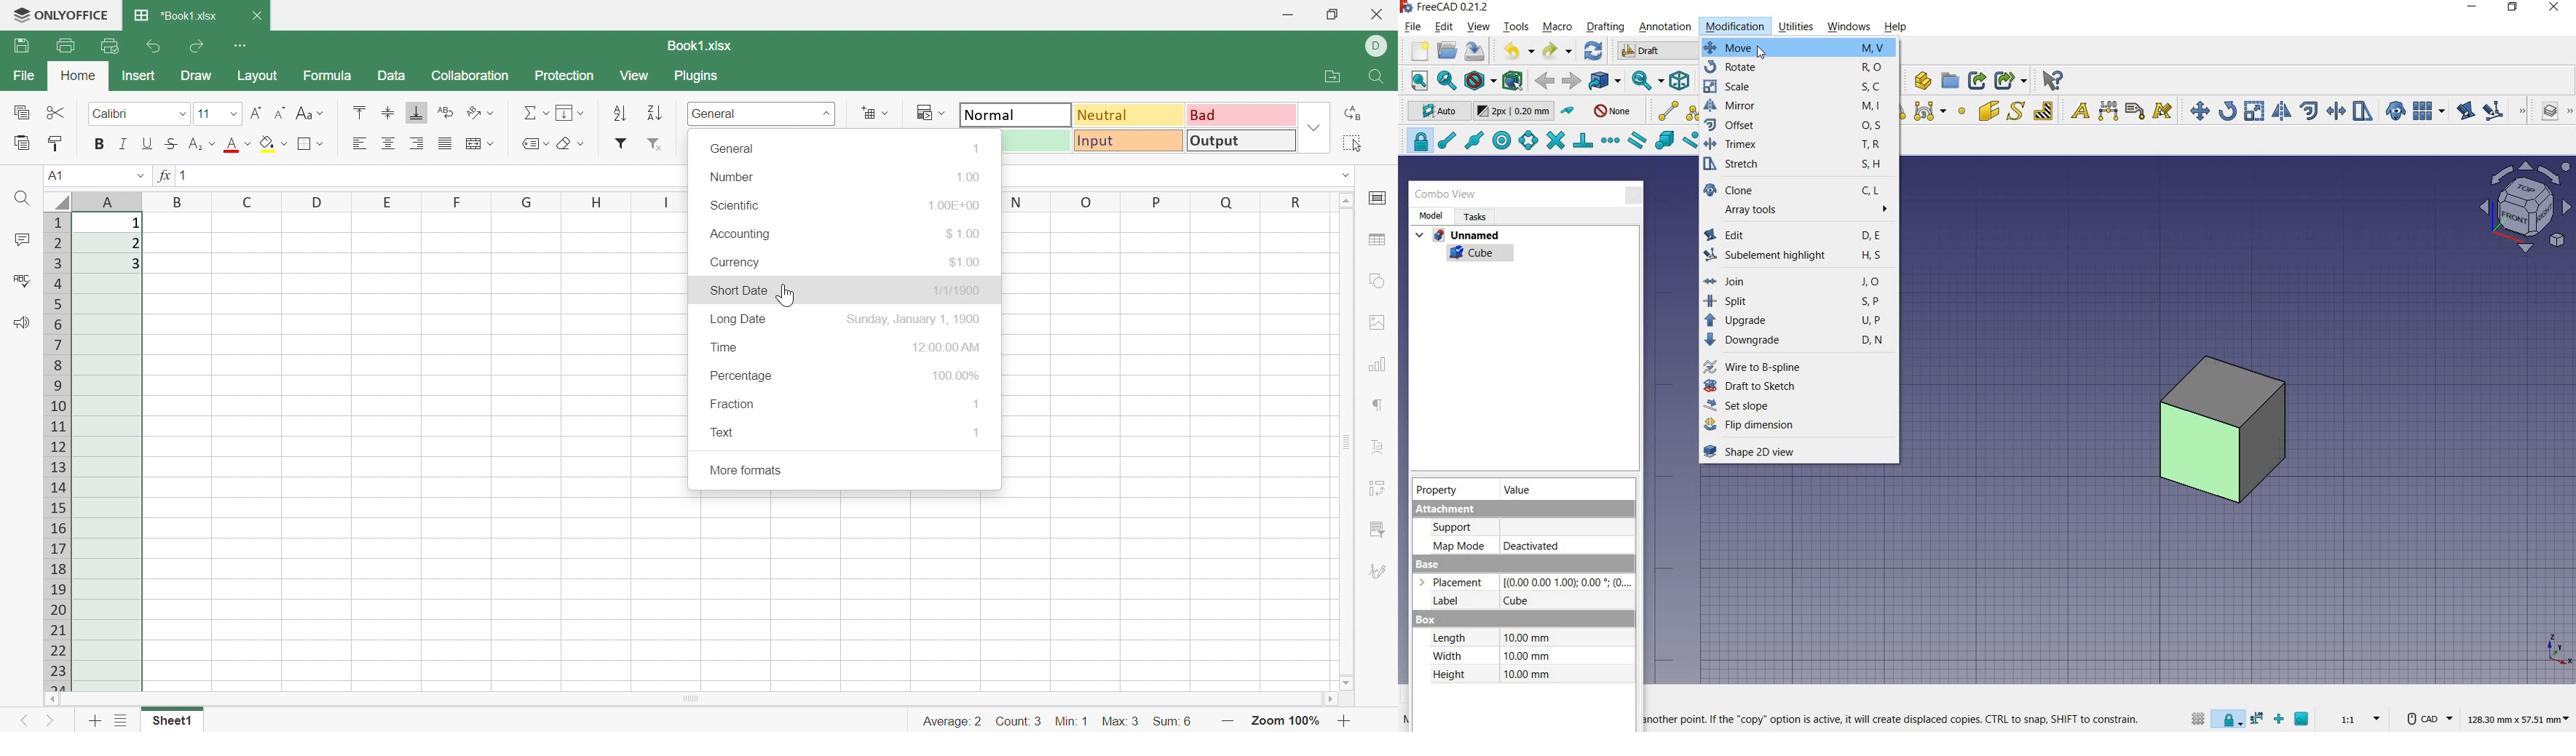 The width and height of the screenshot is (2576, 756). Describe the element at coordinates (569, 112) in the screenshot. I see `Fill` at that location.